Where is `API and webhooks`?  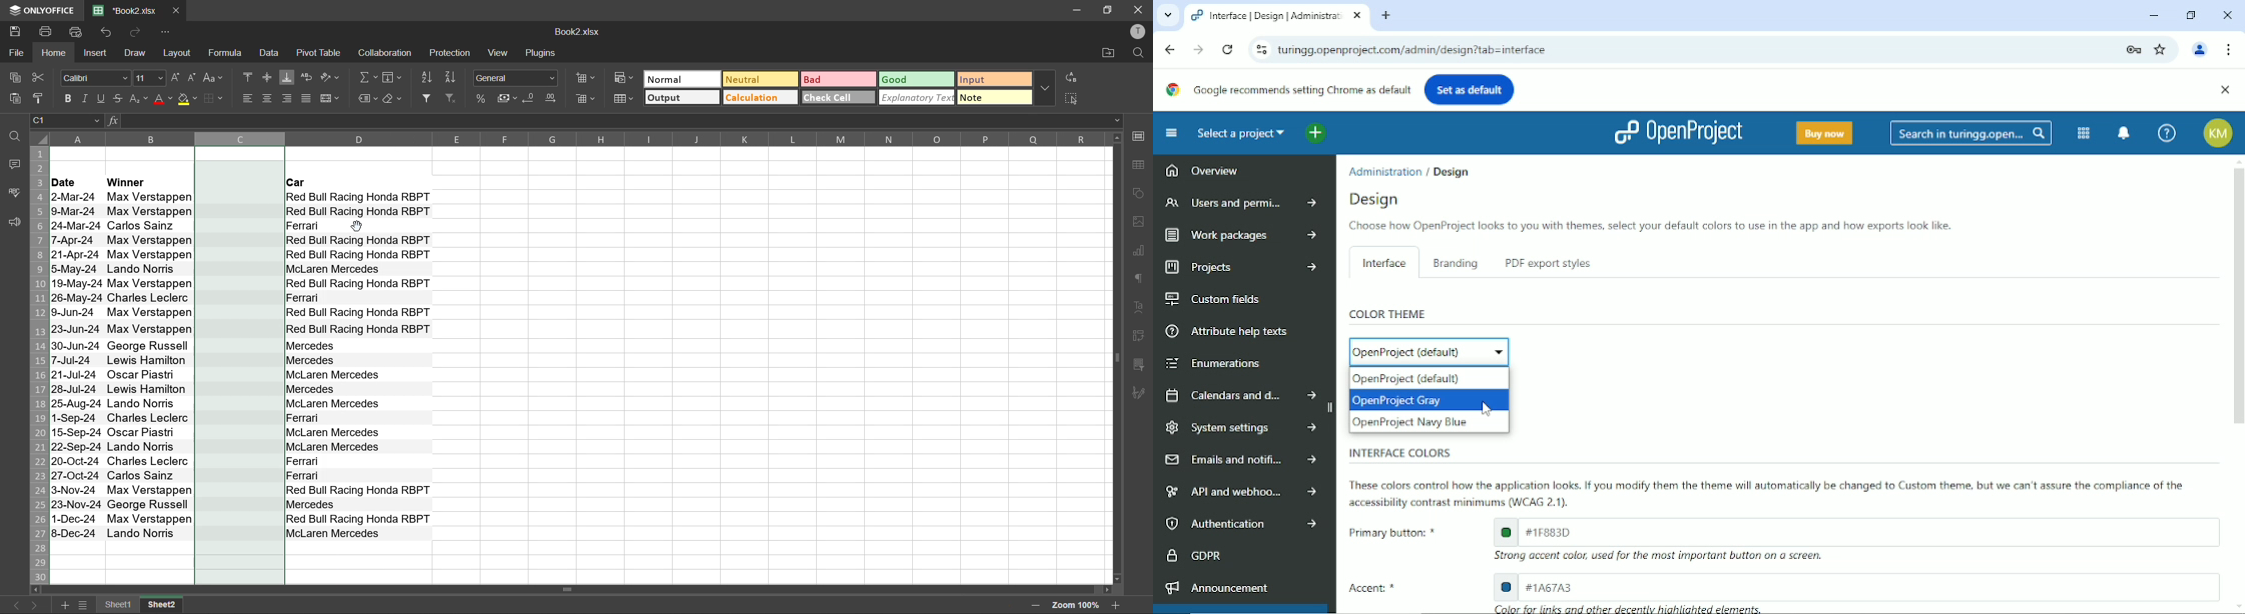 API and webhooks is located at coordinates (1237, 492).